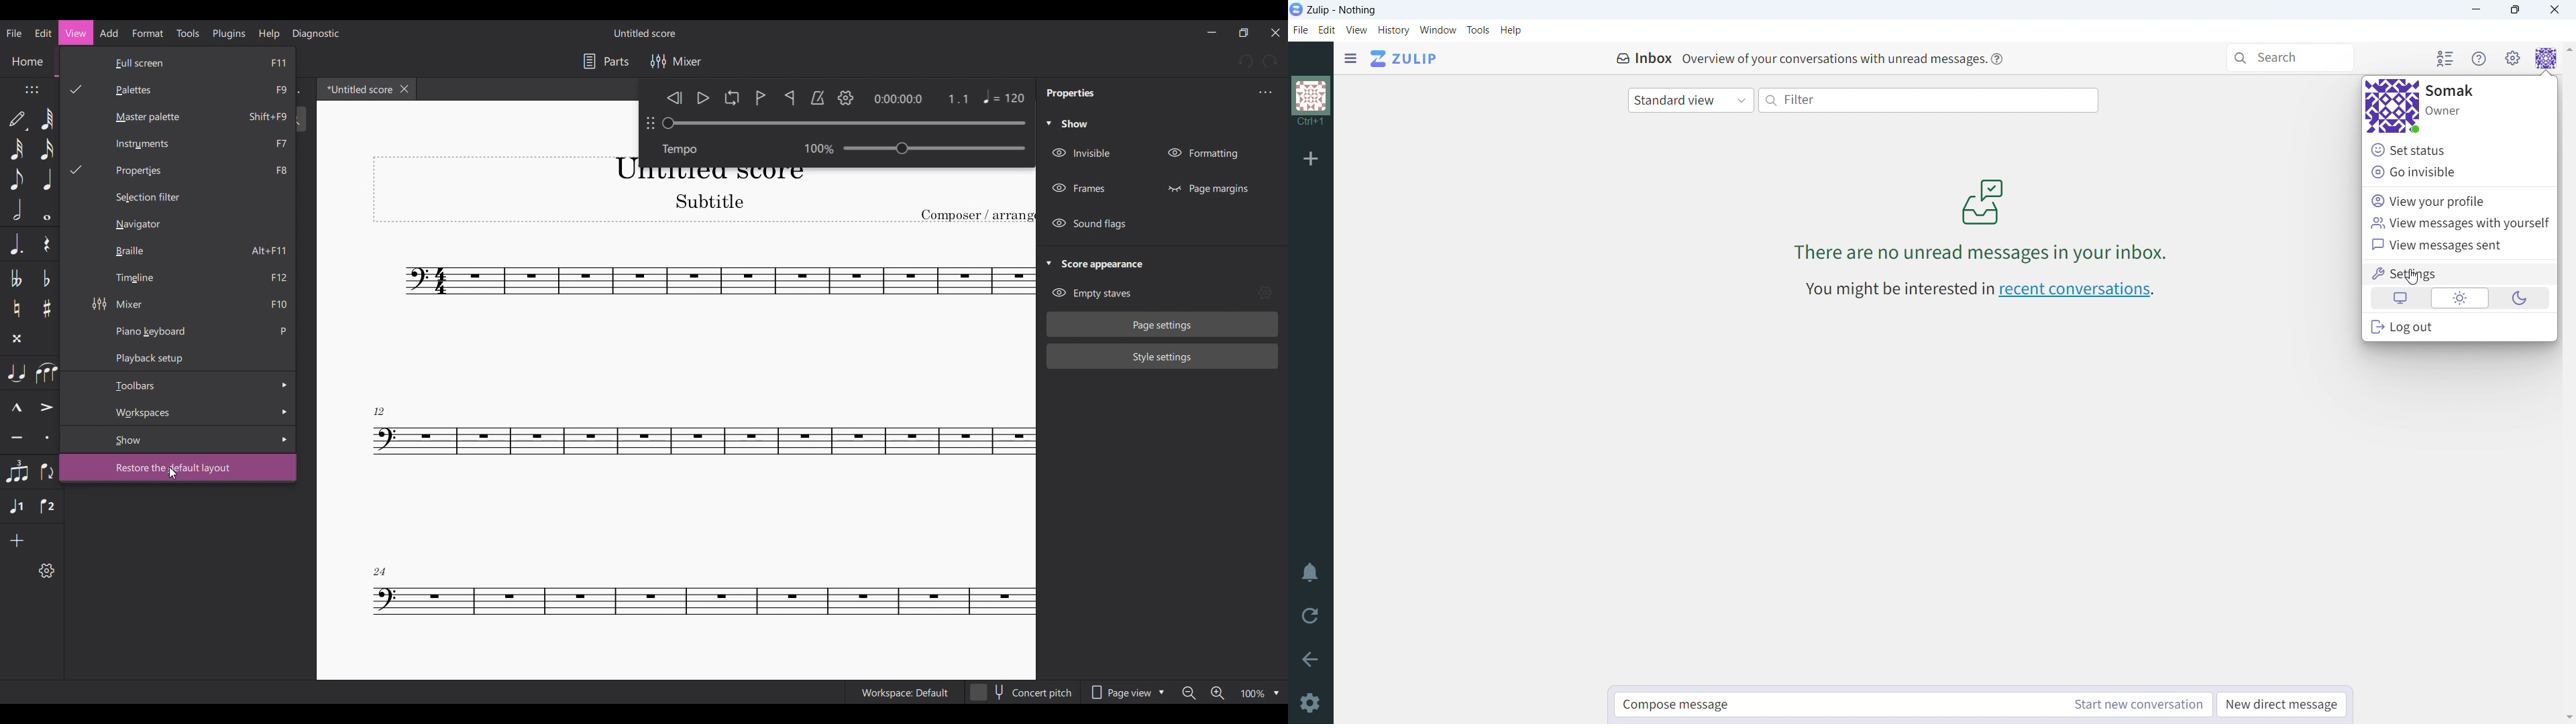 The image size is (2576, 728). I want to click on Style settings, so click(1163, 356).